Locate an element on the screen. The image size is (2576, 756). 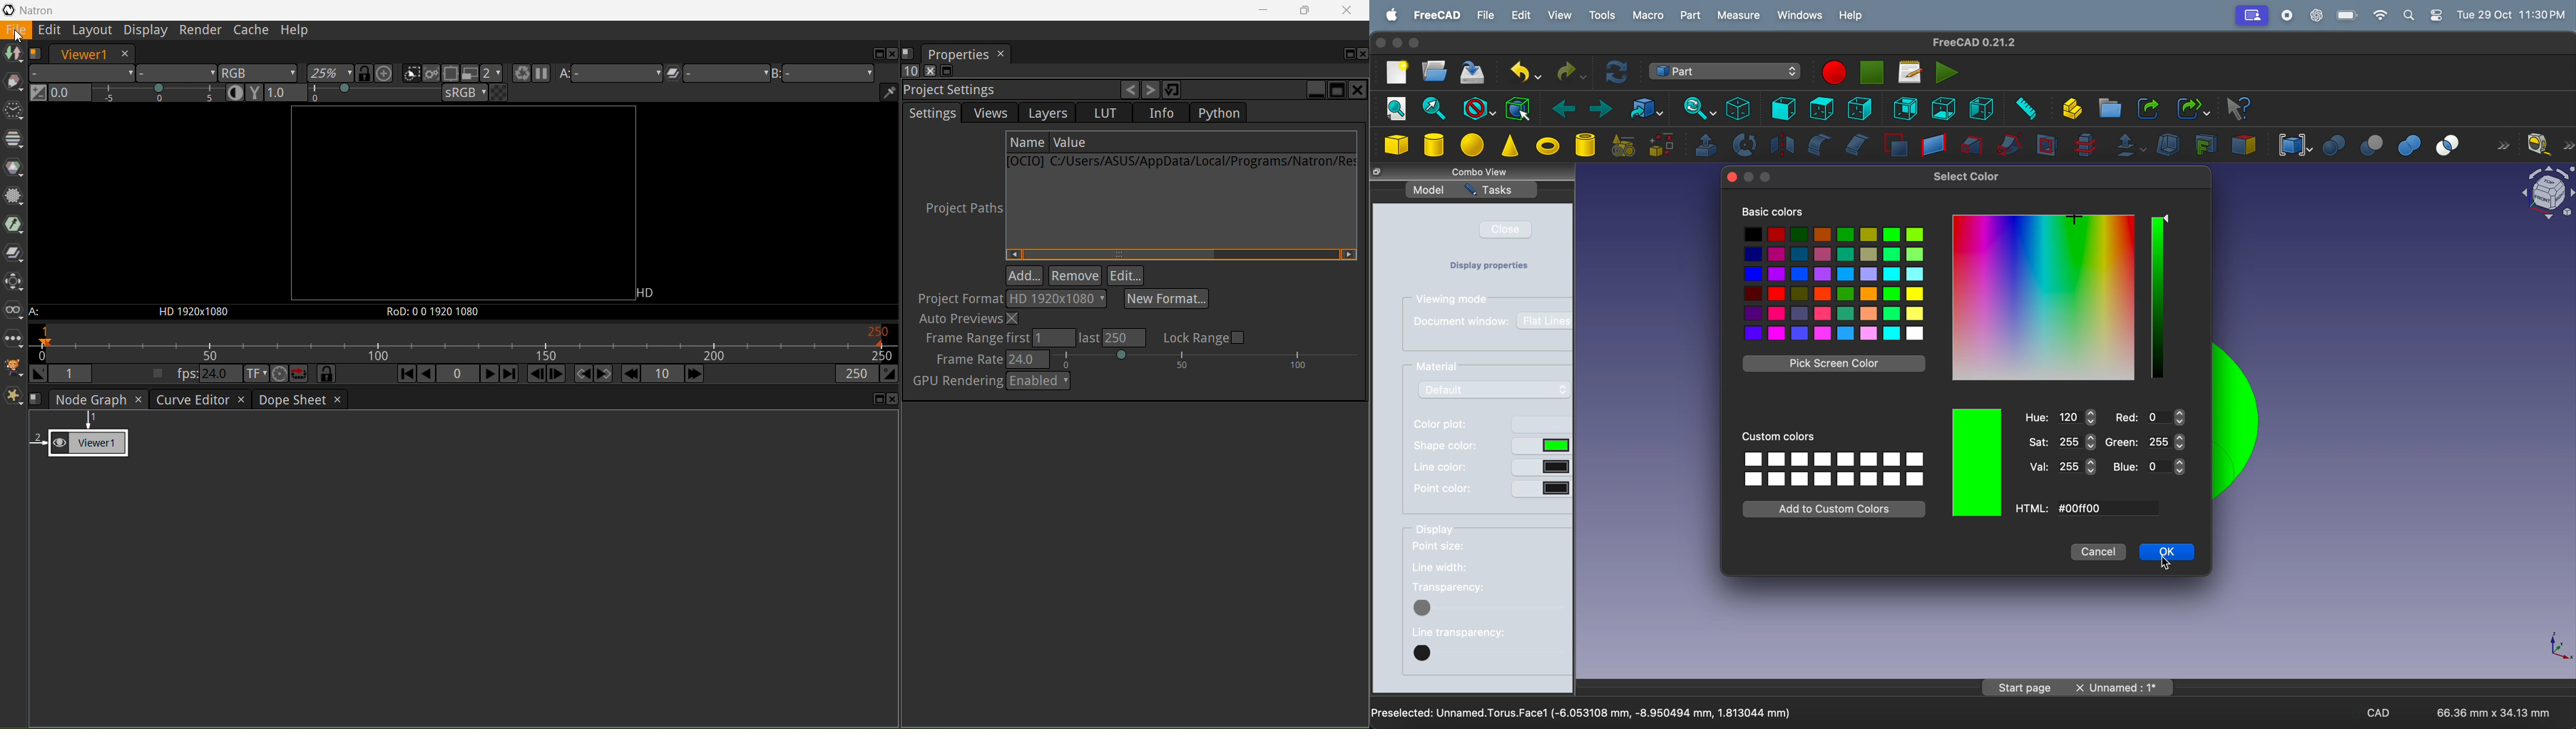
bounding box is located at coordinates (1518, 108).